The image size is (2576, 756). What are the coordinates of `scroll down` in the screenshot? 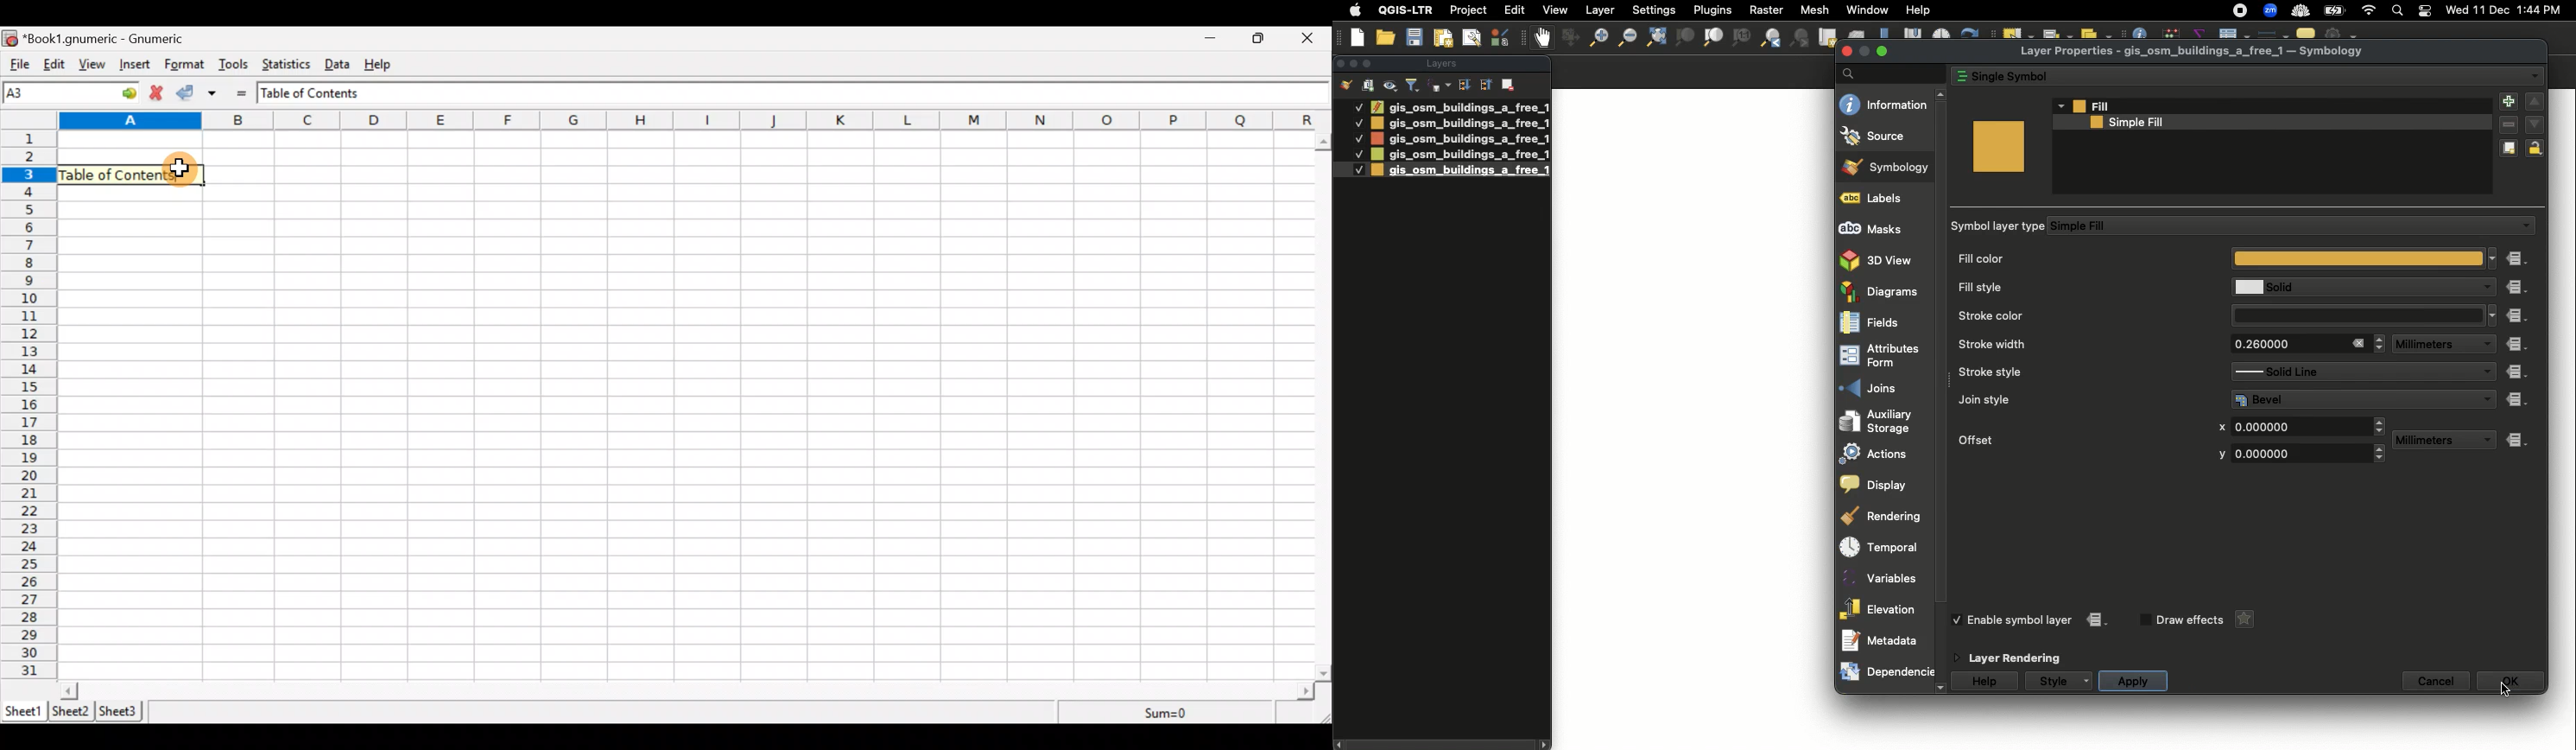 It's located at (1324, 673).